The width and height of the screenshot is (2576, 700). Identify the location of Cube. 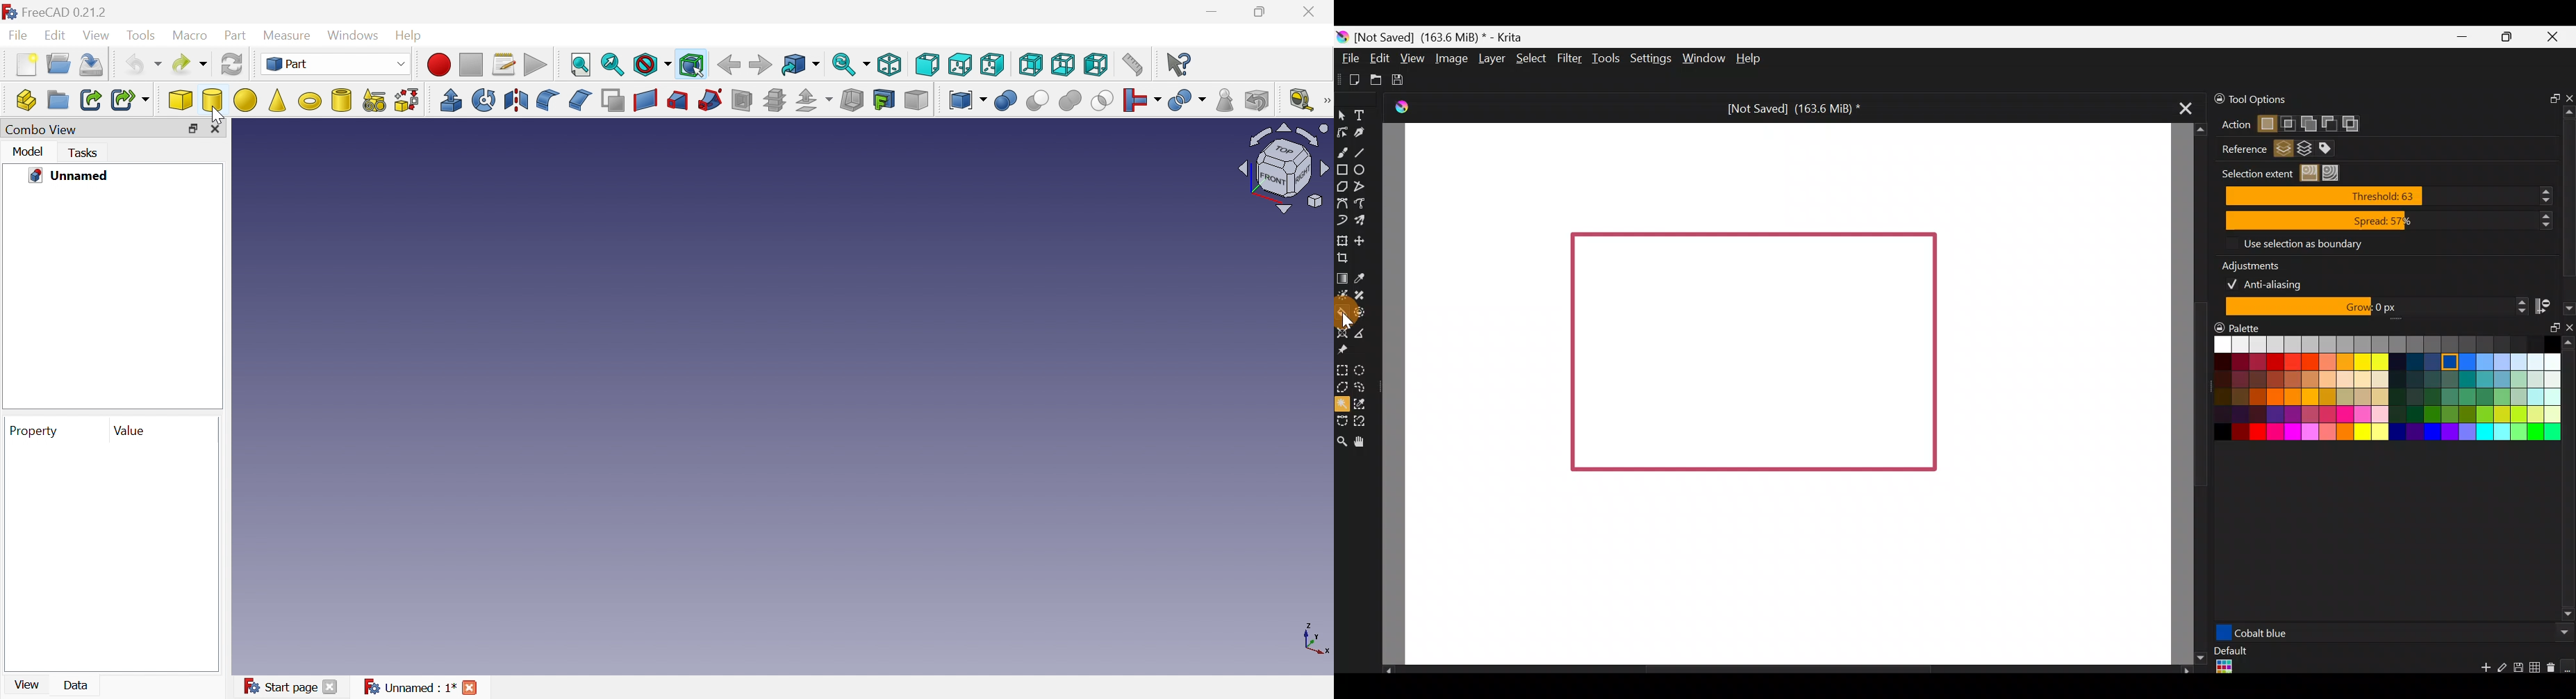
(181, 101).